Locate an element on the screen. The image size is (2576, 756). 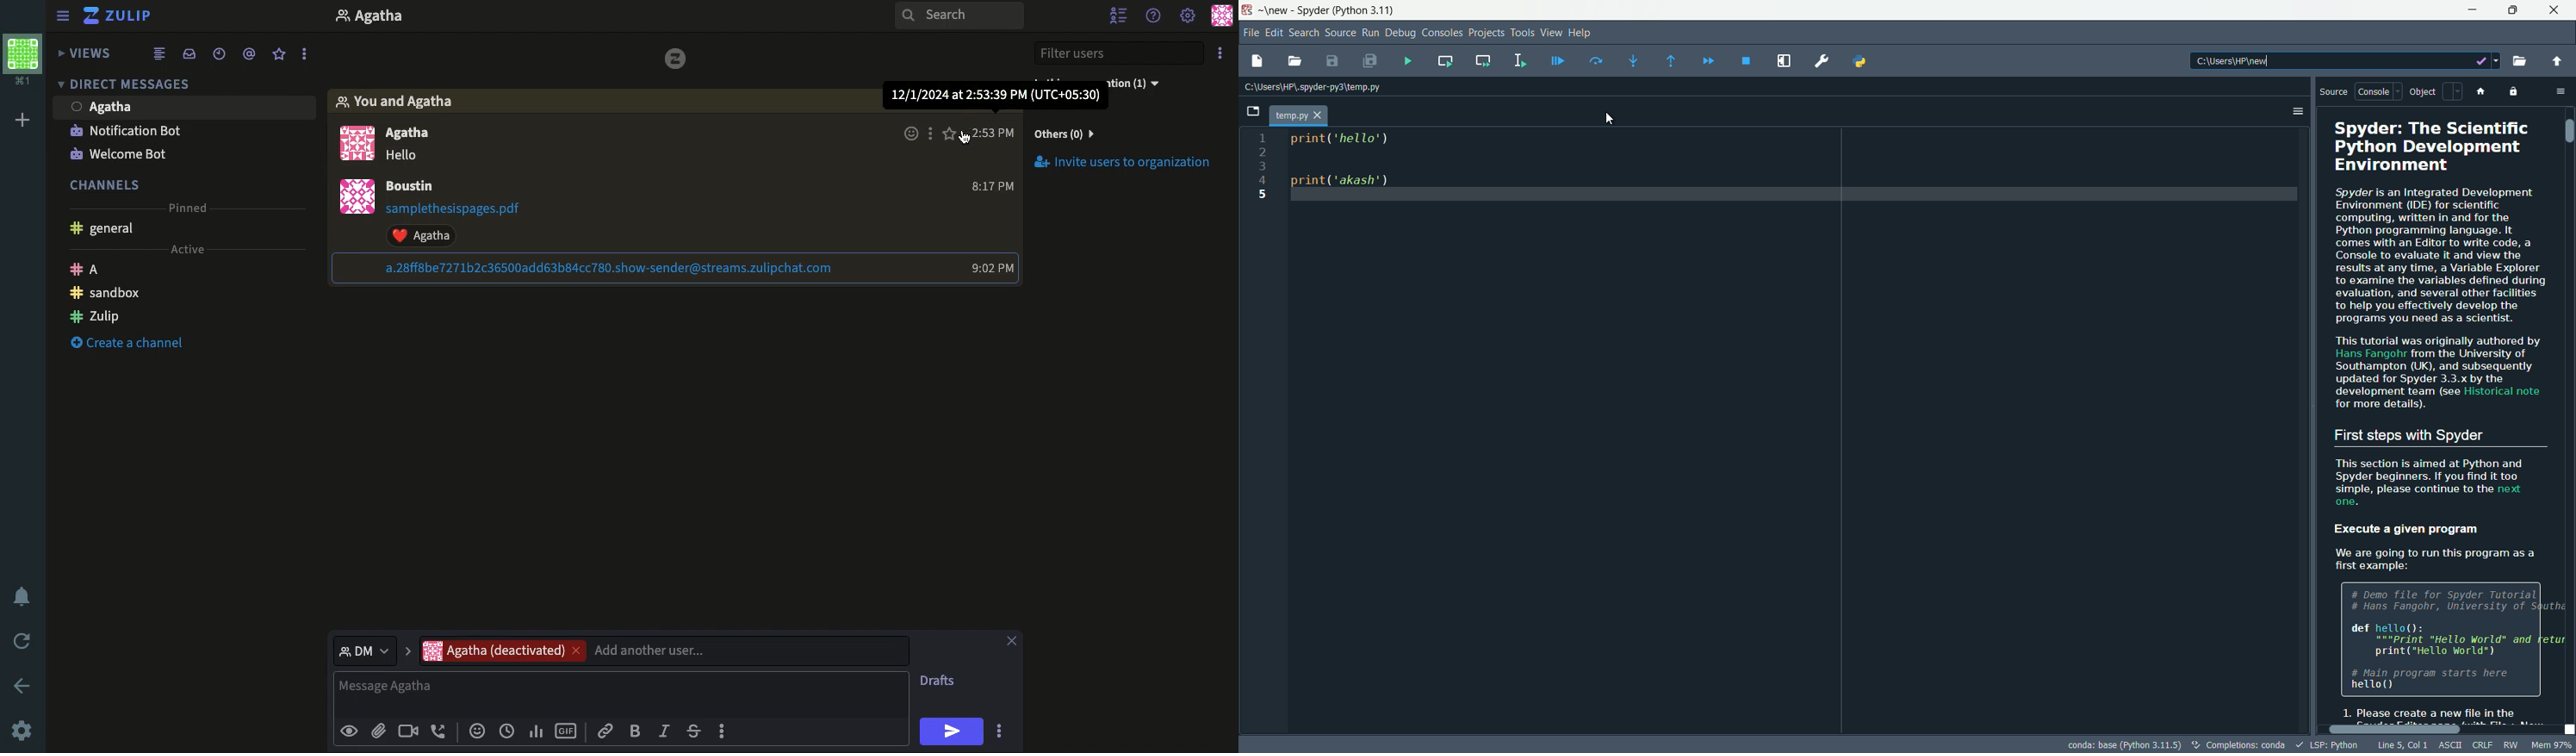
Tick button is located at coordinates (2476, 61).